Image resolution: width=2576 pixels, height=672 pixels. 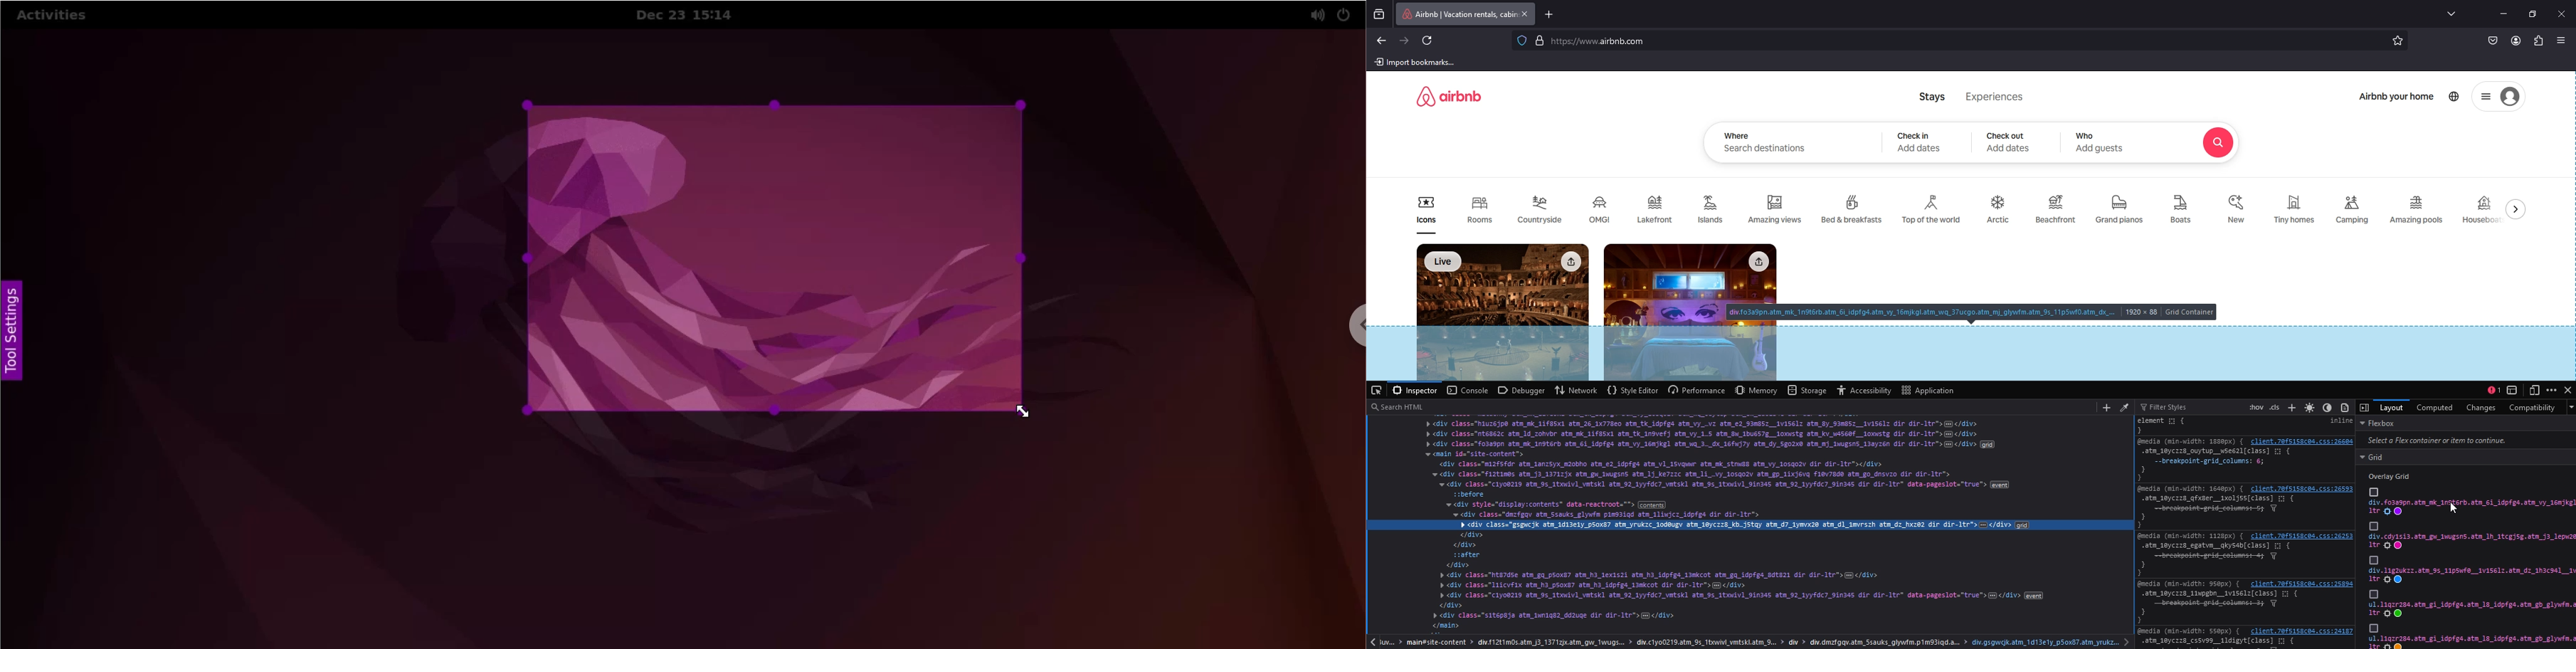 What do you see at coordinates (2006, 135) in the screenshot?
I see `Checkout` at bounding box center [2006, 135].